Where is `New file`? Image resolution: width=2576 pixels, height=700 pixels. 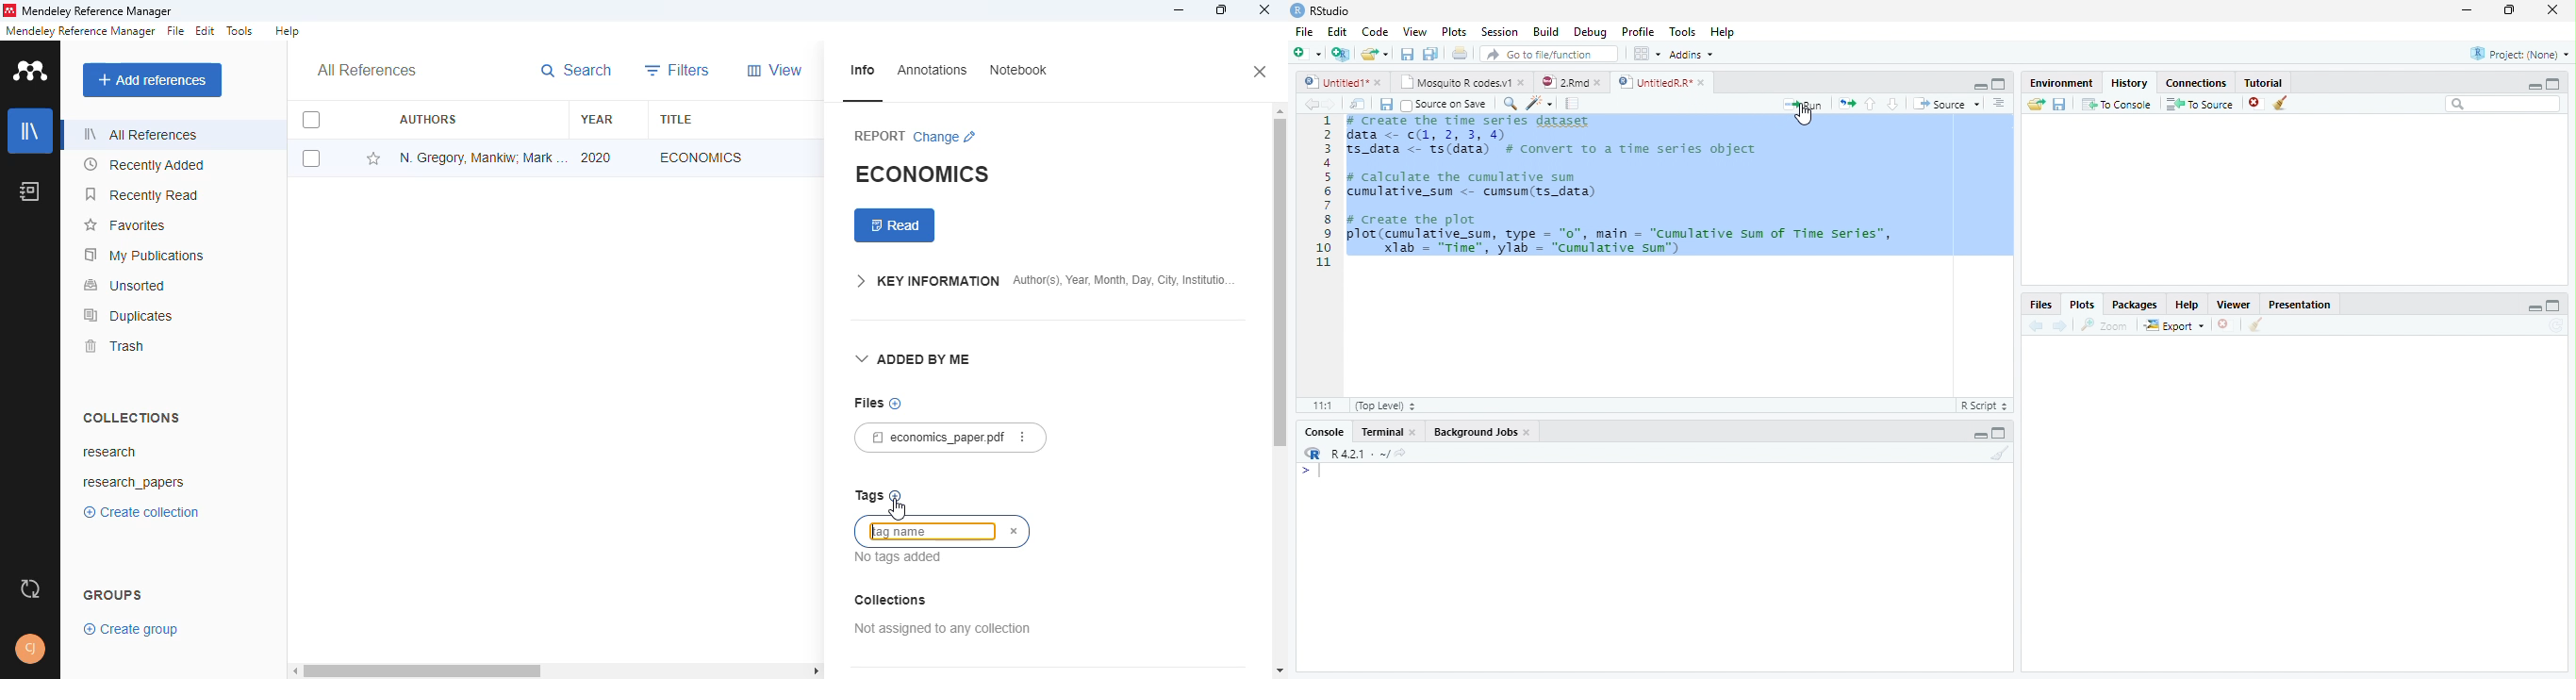
New file is located at coordinates (1307, 53).